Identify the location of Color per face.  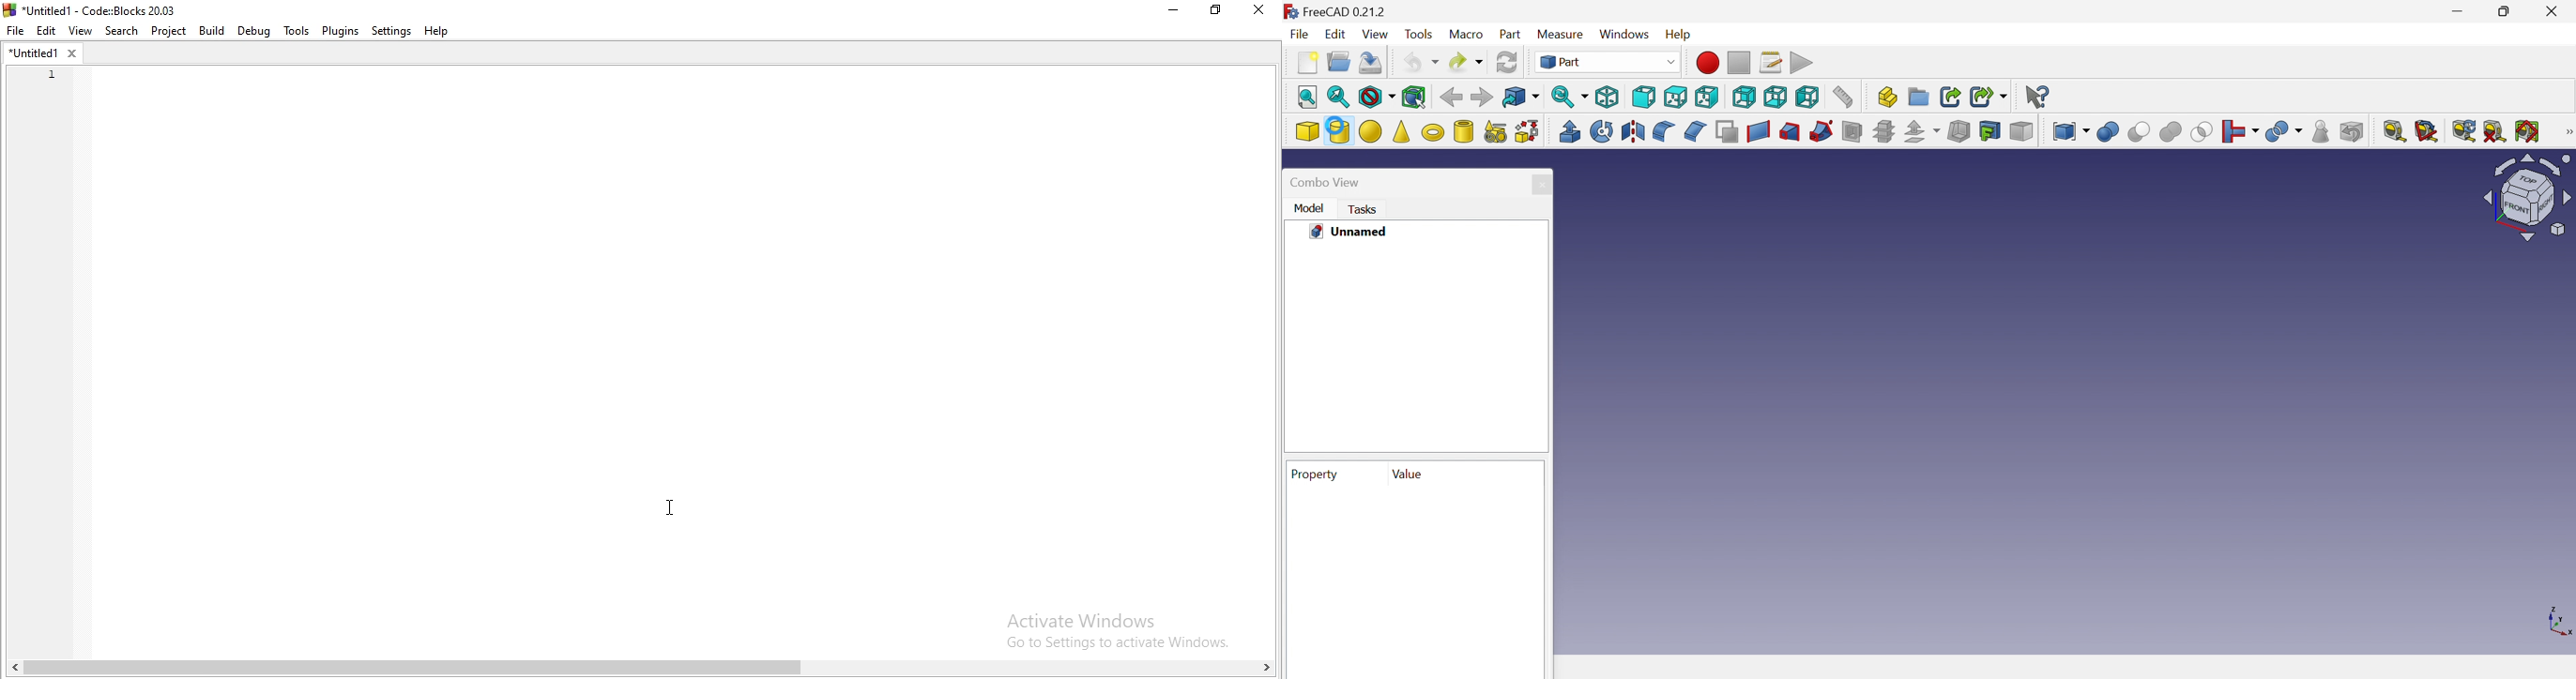
(2023, 133).